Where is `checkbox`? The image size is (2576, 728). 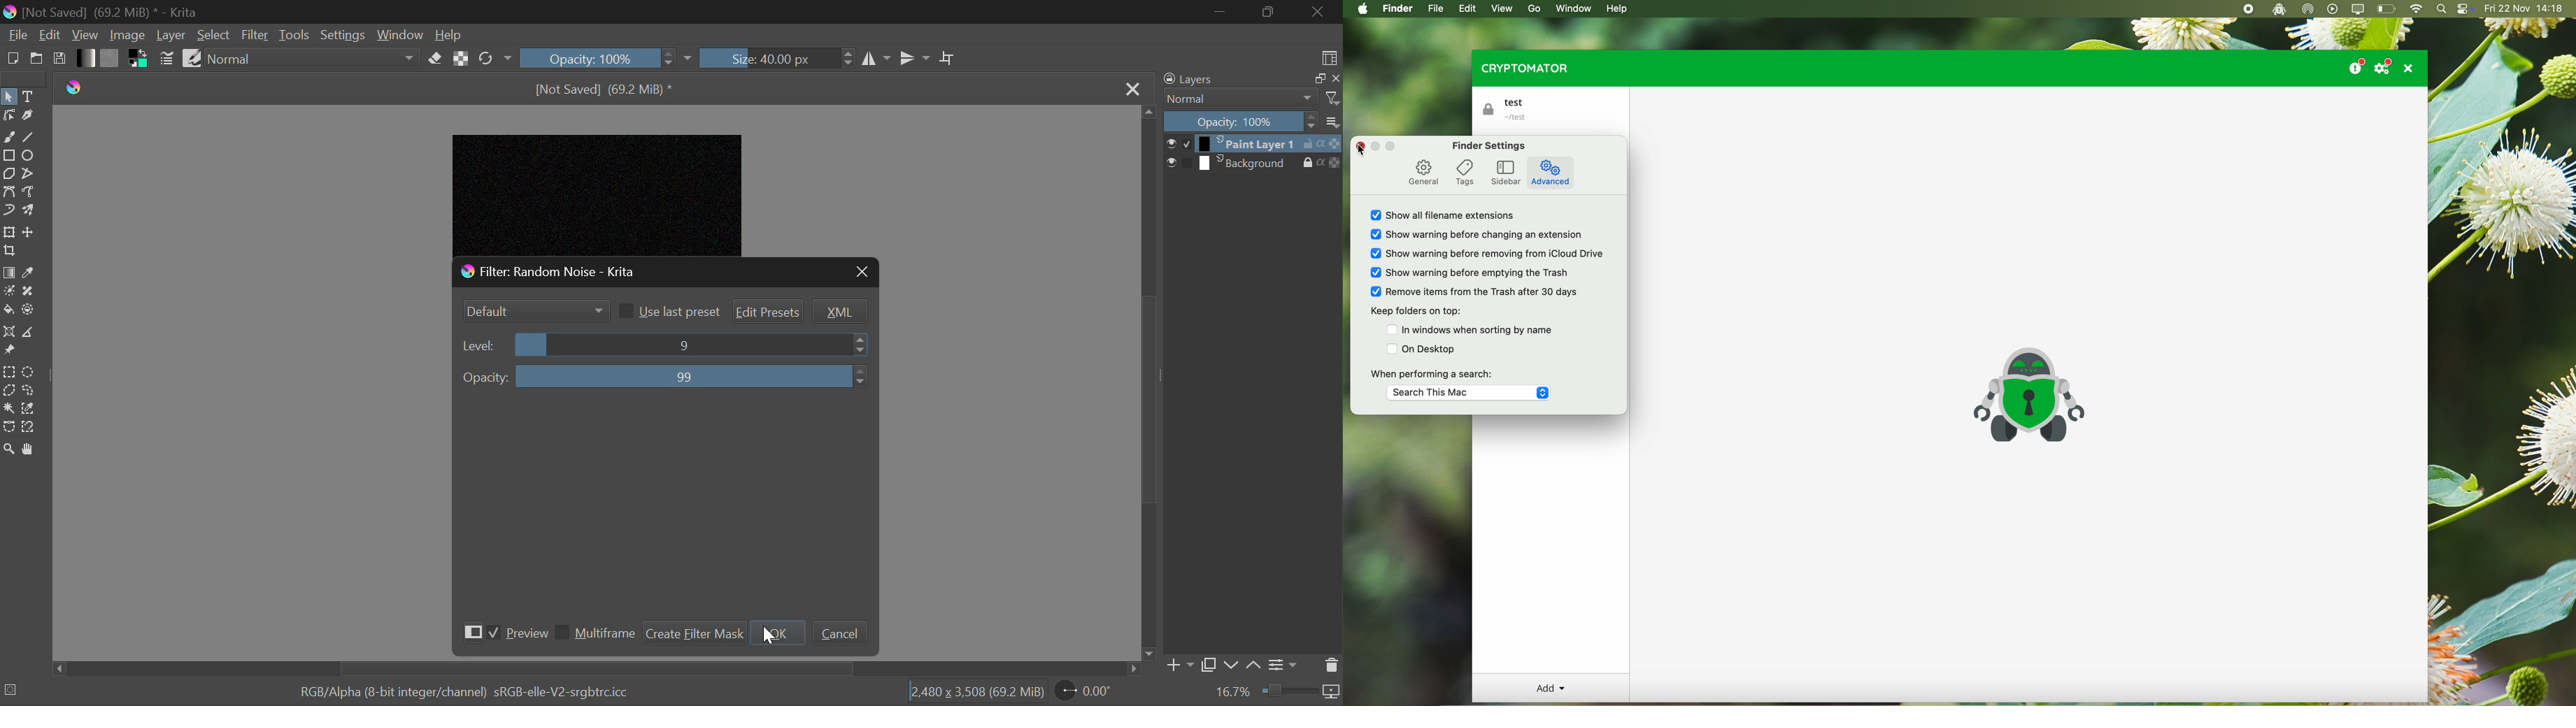 checkbox is located at coordinates (1186, 162).